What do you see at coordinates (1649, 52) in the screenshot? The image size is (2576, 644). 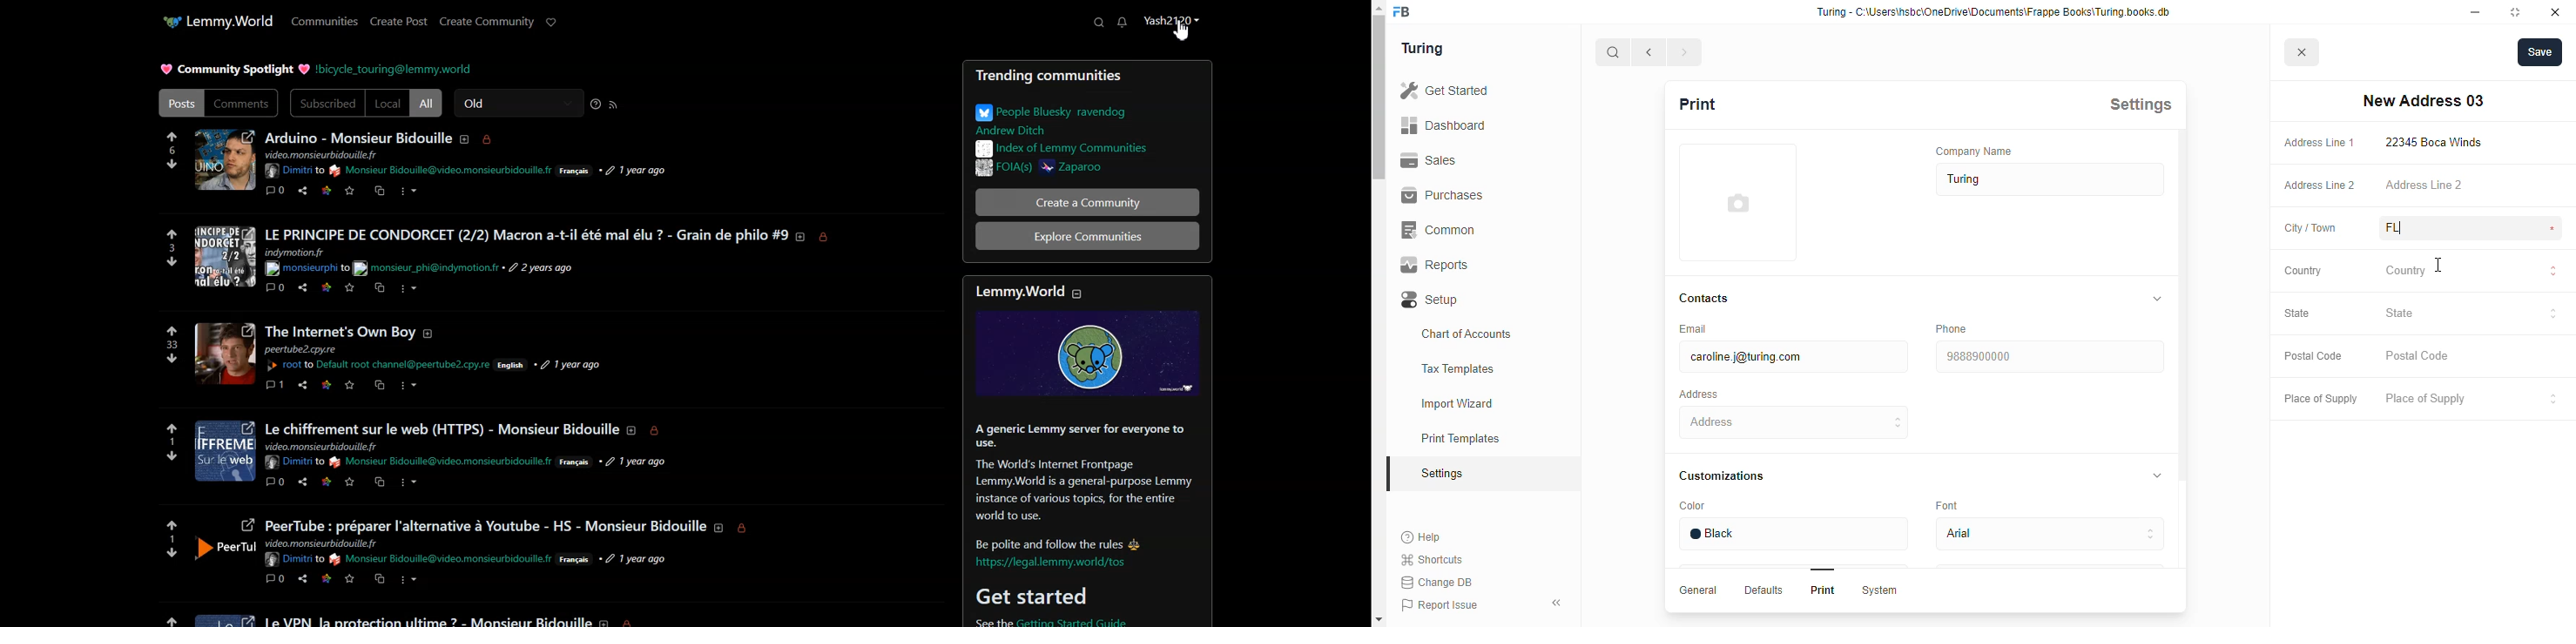 I see `previous` at bounding box center [1649, 52].